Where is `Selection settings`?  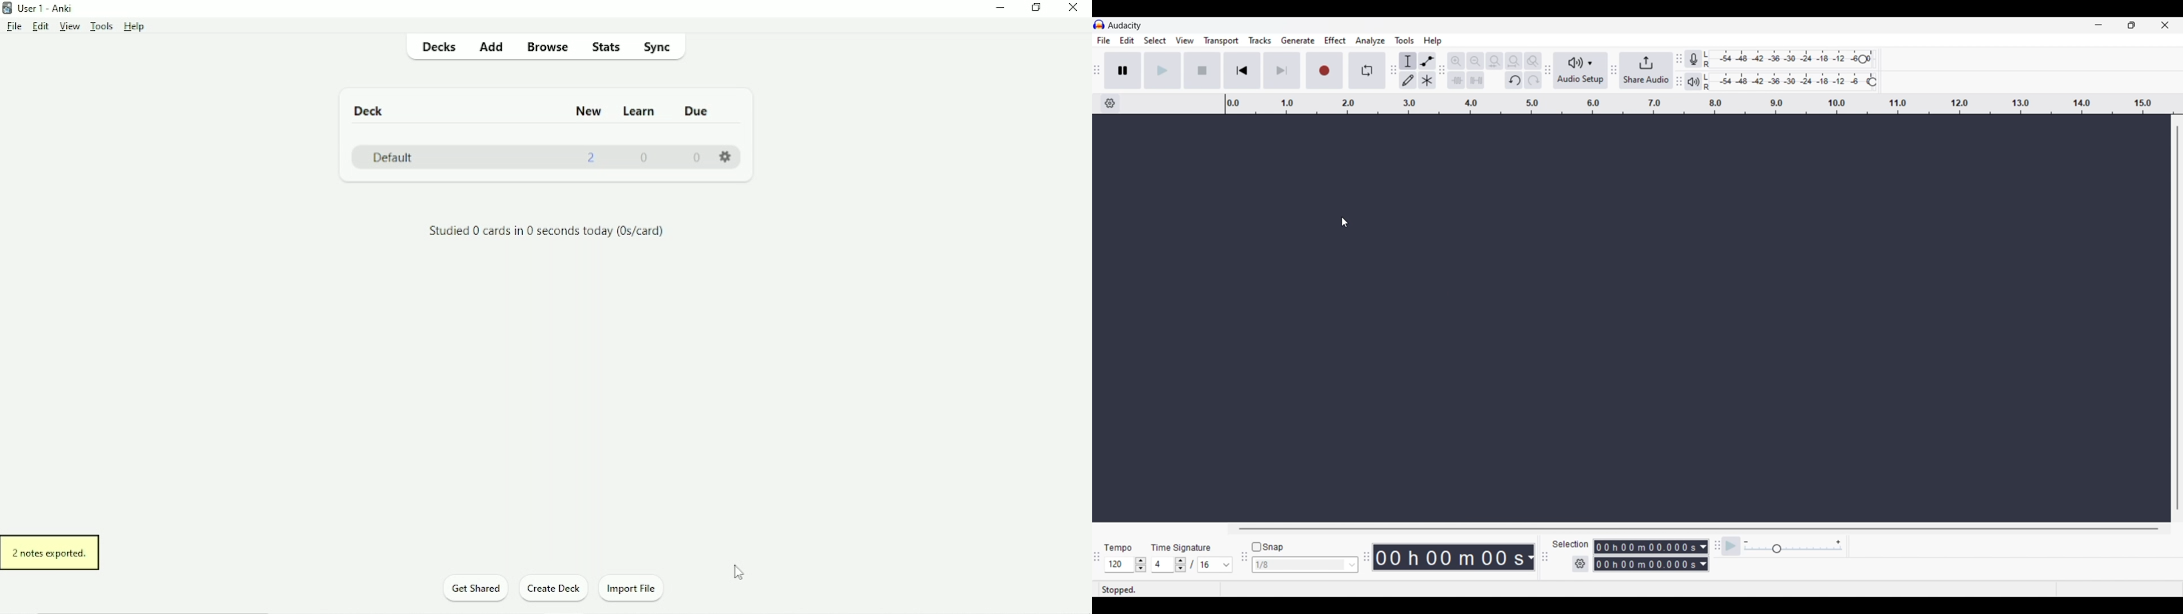 Selection settings is located at coordinates (1581, 564).